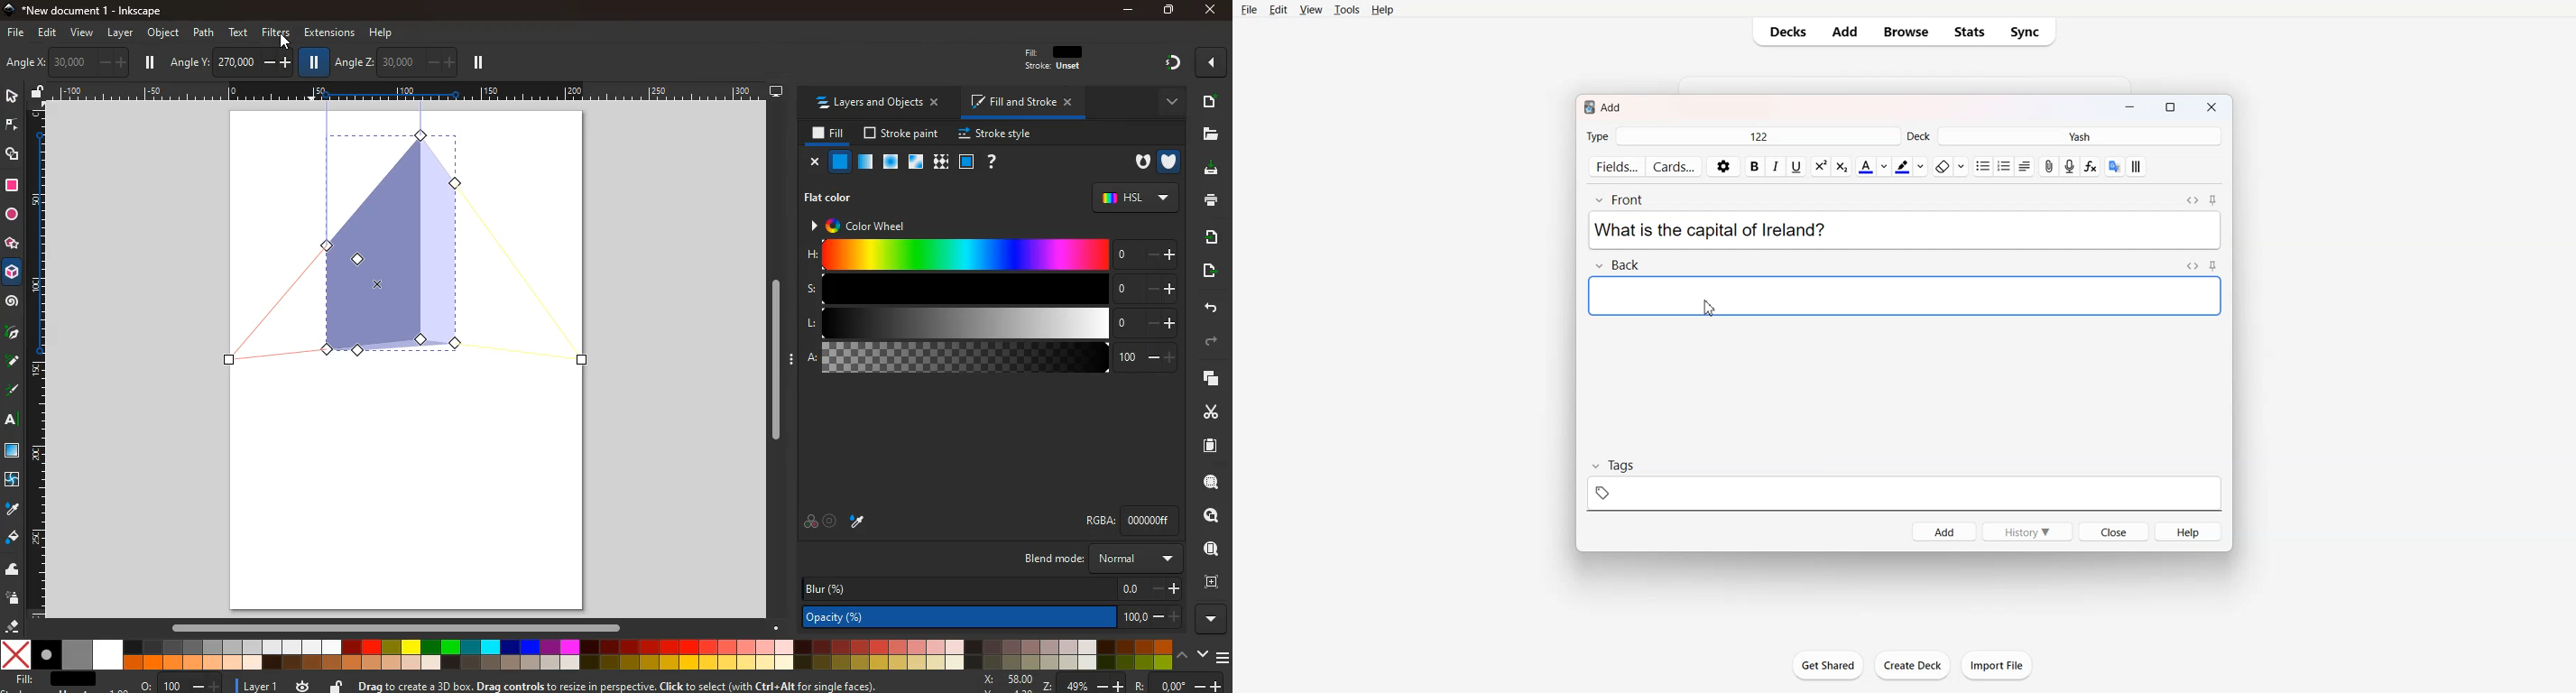 This screenshot has width=2576, height=700. Describe the element at coordinates (776, 92) in the screenshot. I see `desktop` at that location.